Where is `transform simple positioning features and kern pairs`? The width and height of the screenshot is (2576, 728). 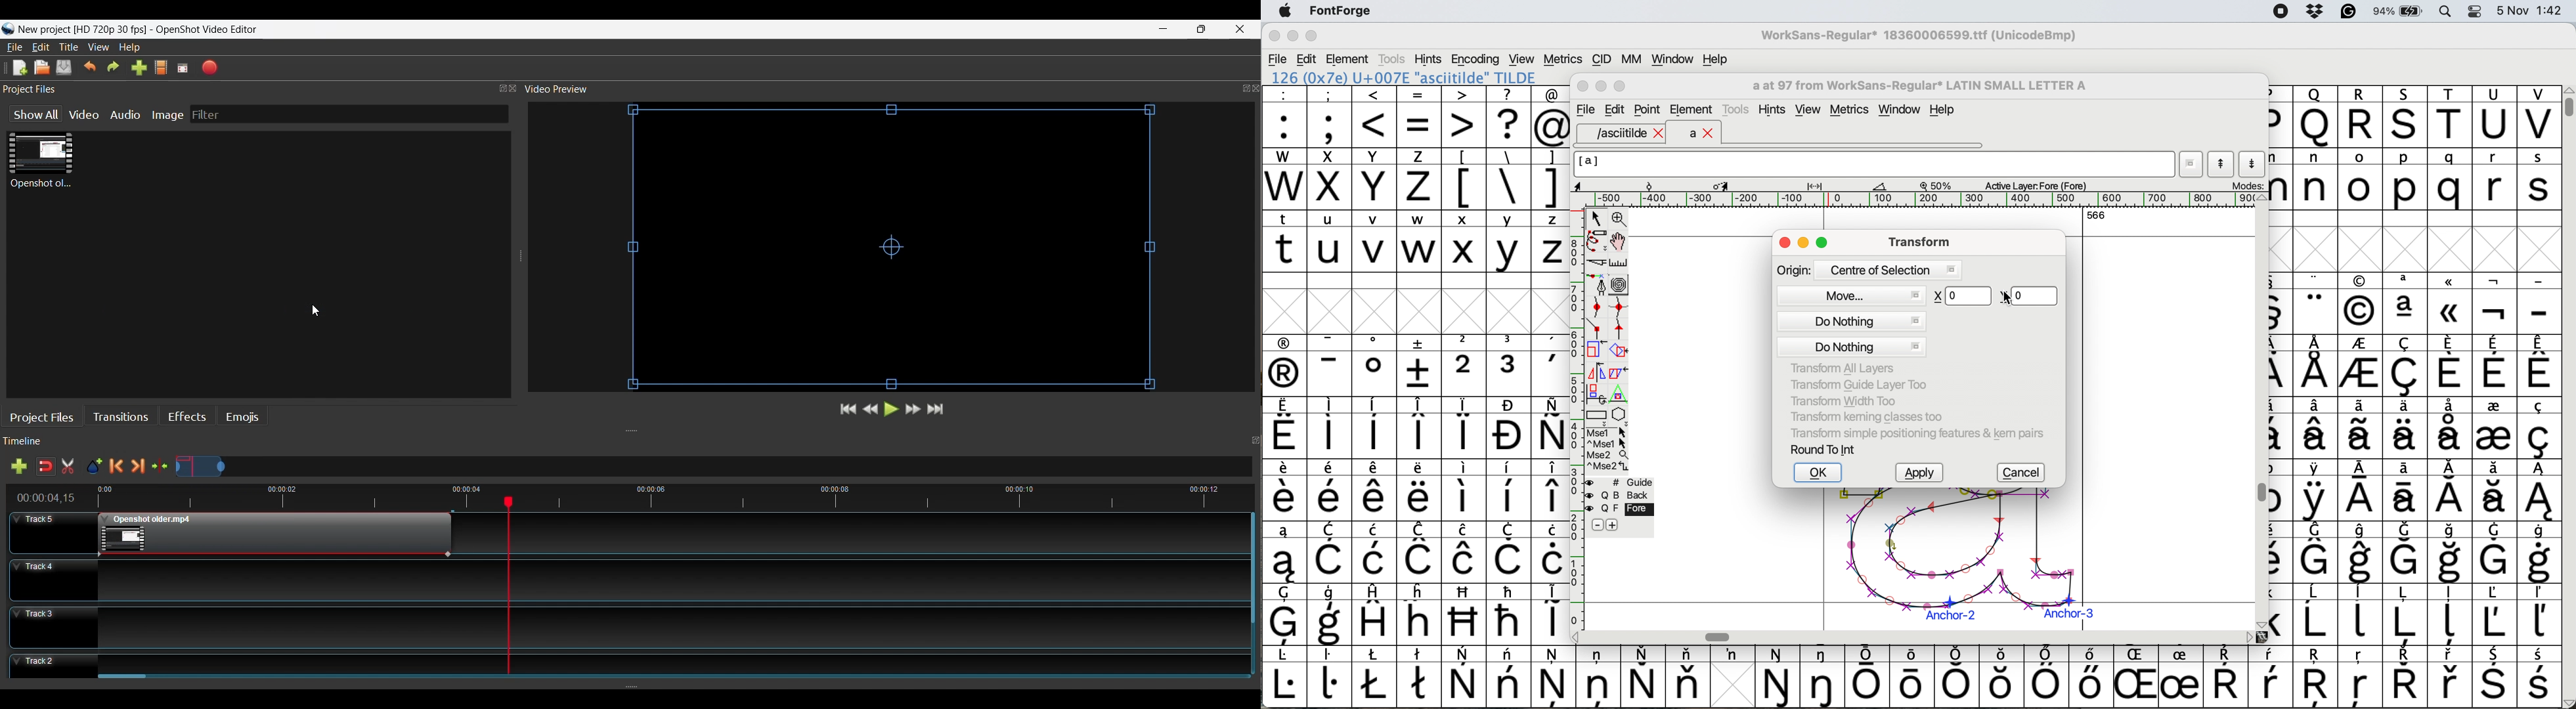 transform simple positioning features and kern pairs is located at coordinates (1915, 435).